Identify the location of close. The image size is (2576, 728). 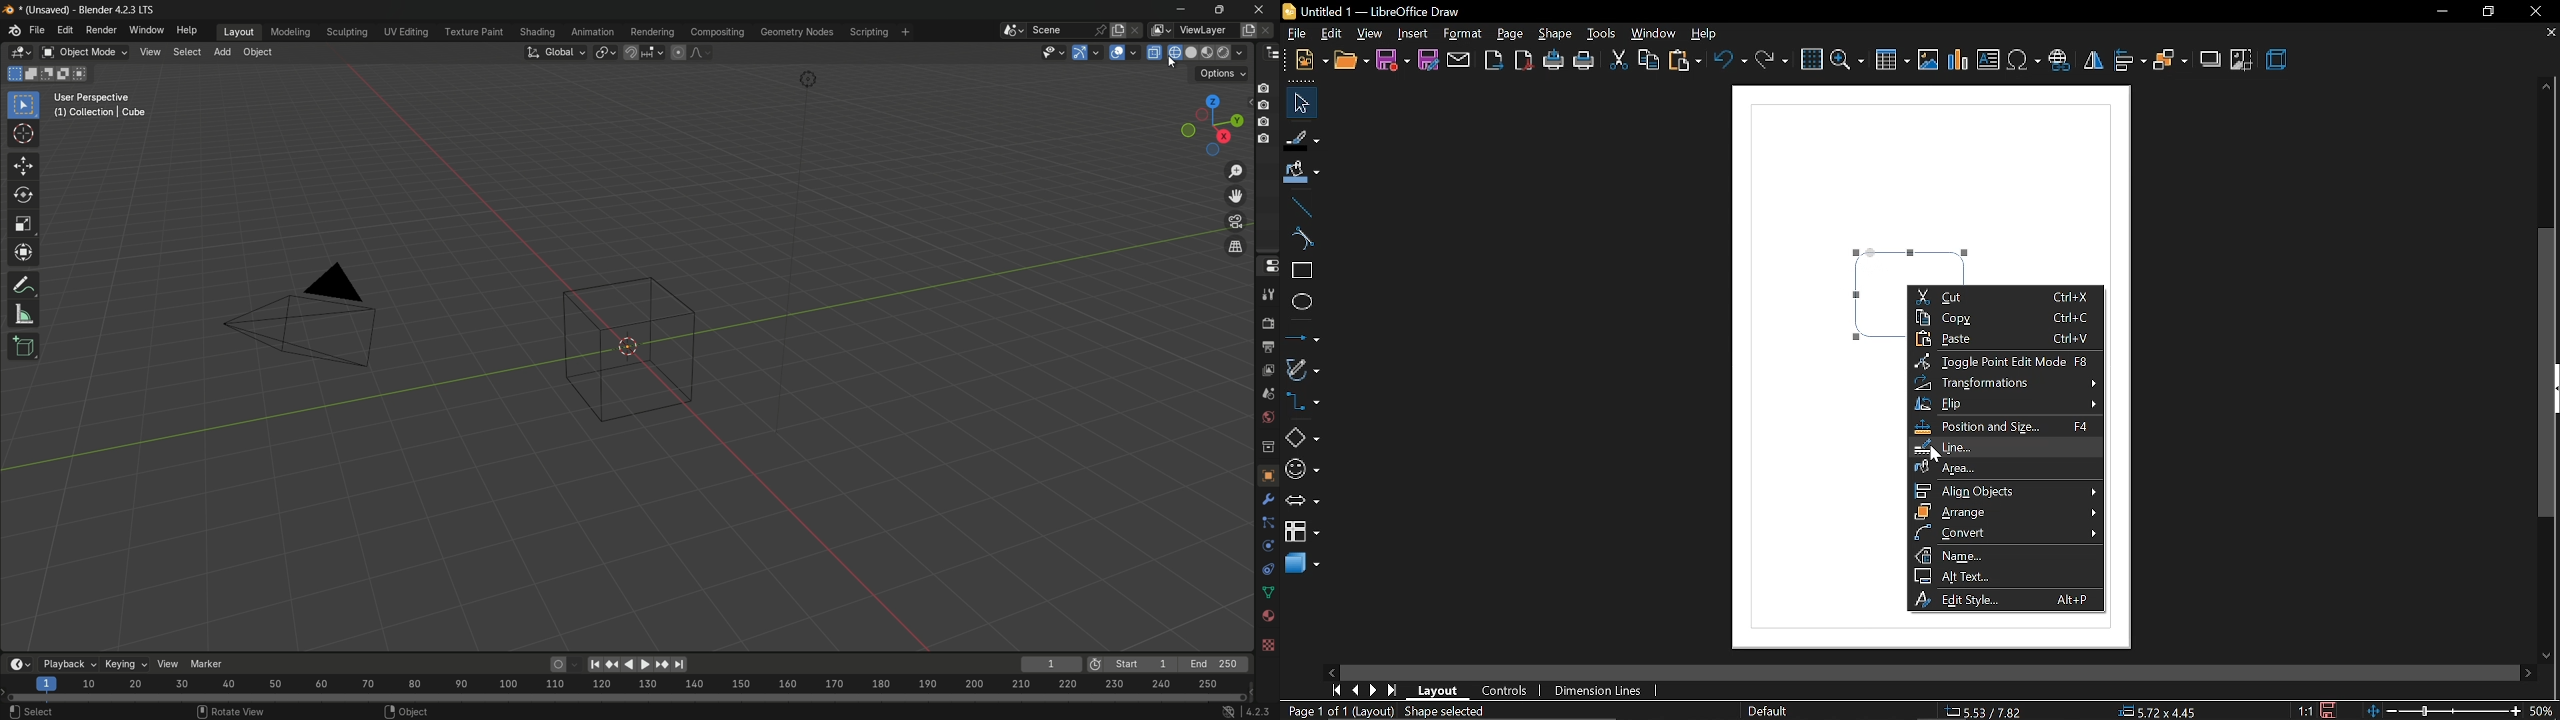
(2533, 11).